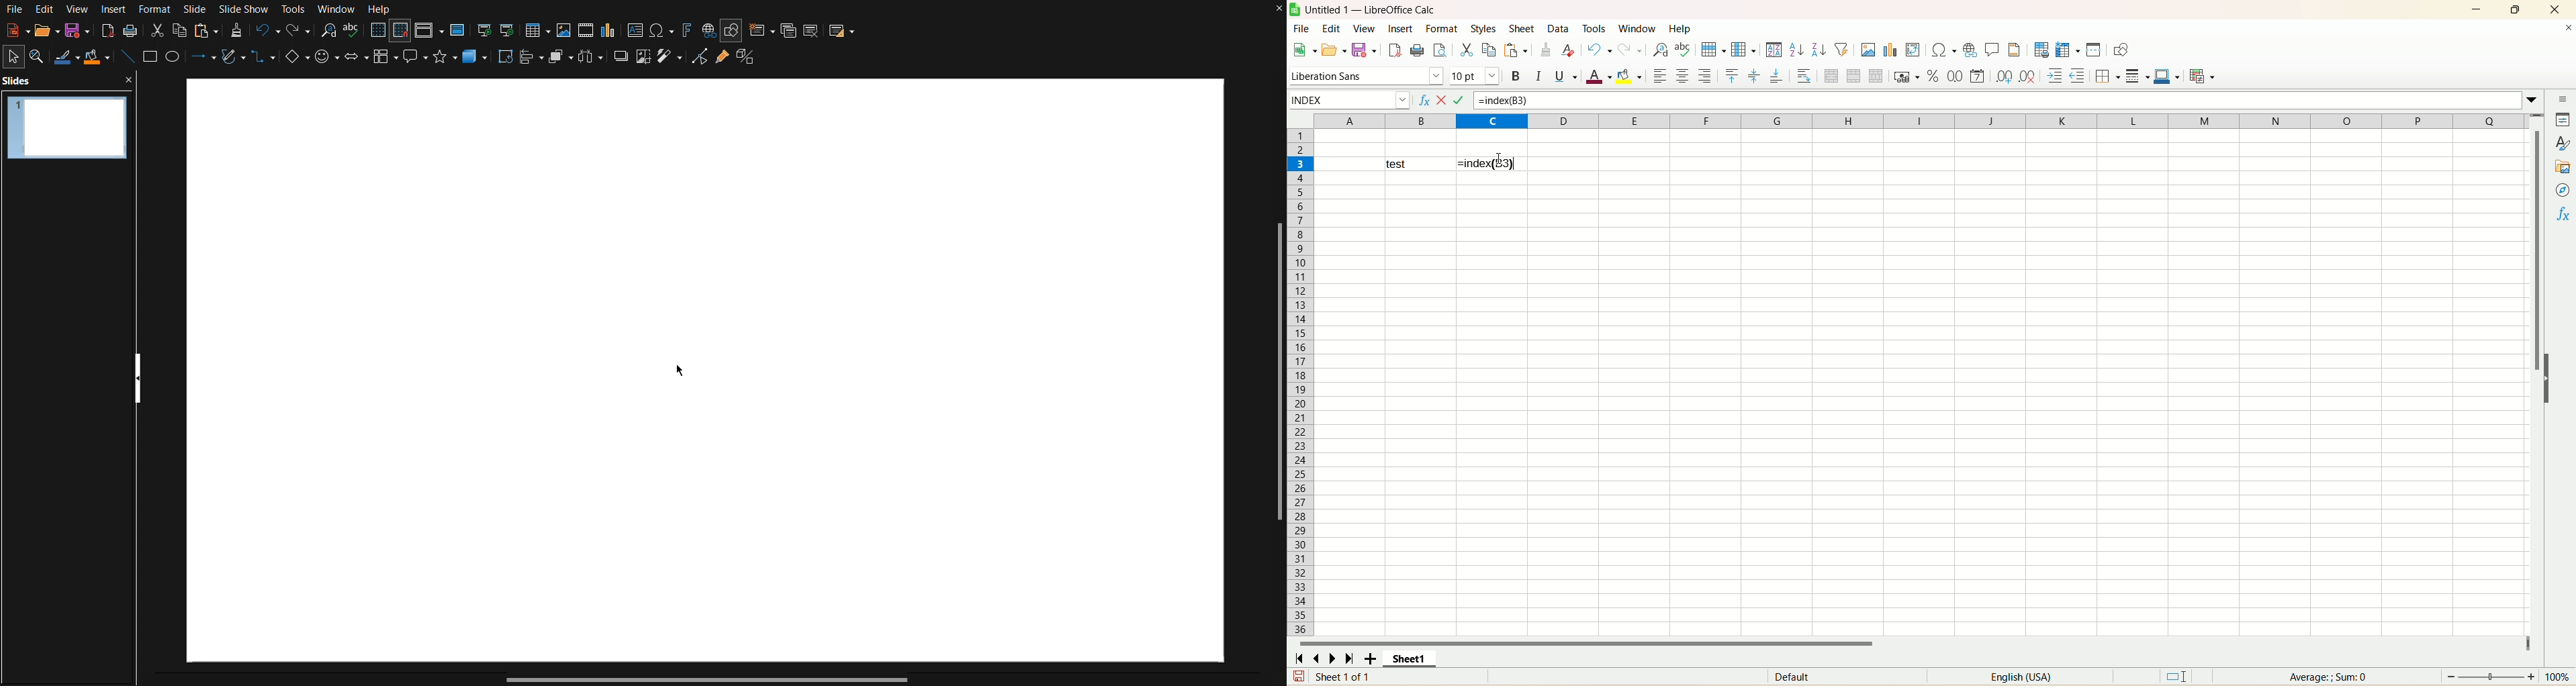 The image size is (2576, 700). I want to click on data, so click(1559, 28).